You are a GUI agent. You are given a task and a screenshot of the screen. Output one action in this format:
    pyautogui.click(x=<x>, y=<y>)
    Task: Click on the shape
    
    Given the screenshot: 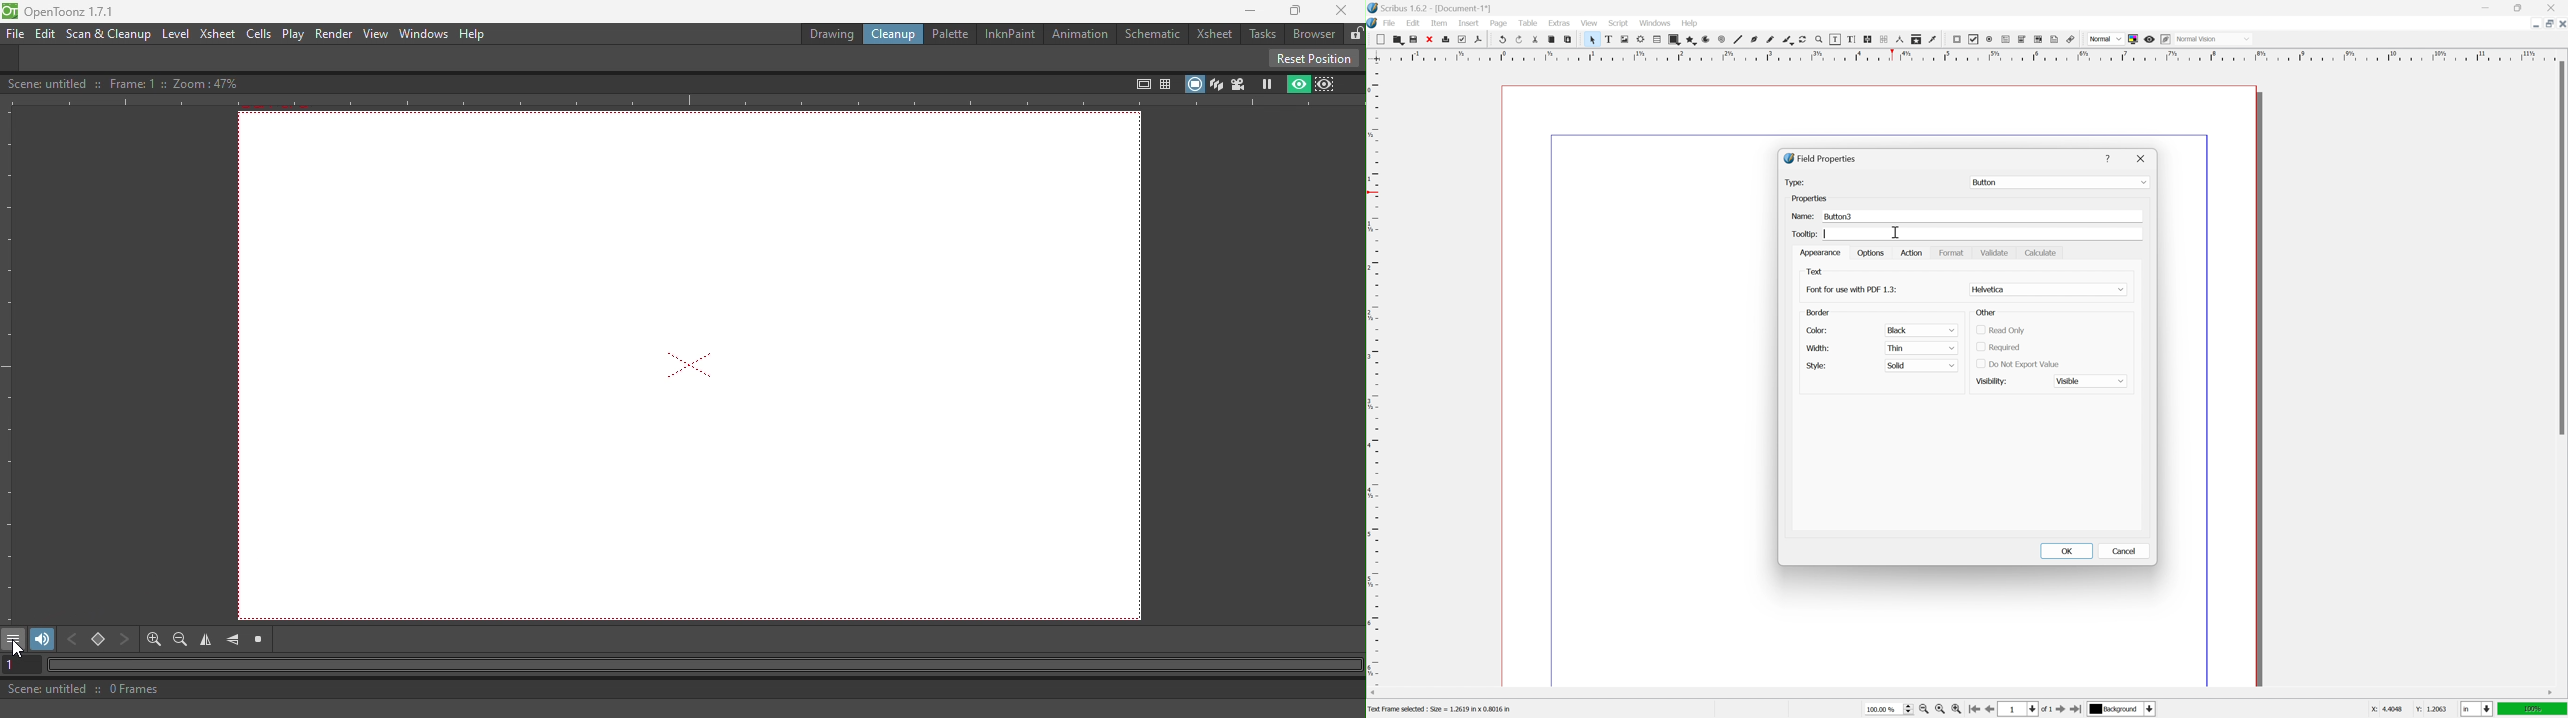 What is the action you would take?
    pyautogui.click(x=1674, y=39)
    